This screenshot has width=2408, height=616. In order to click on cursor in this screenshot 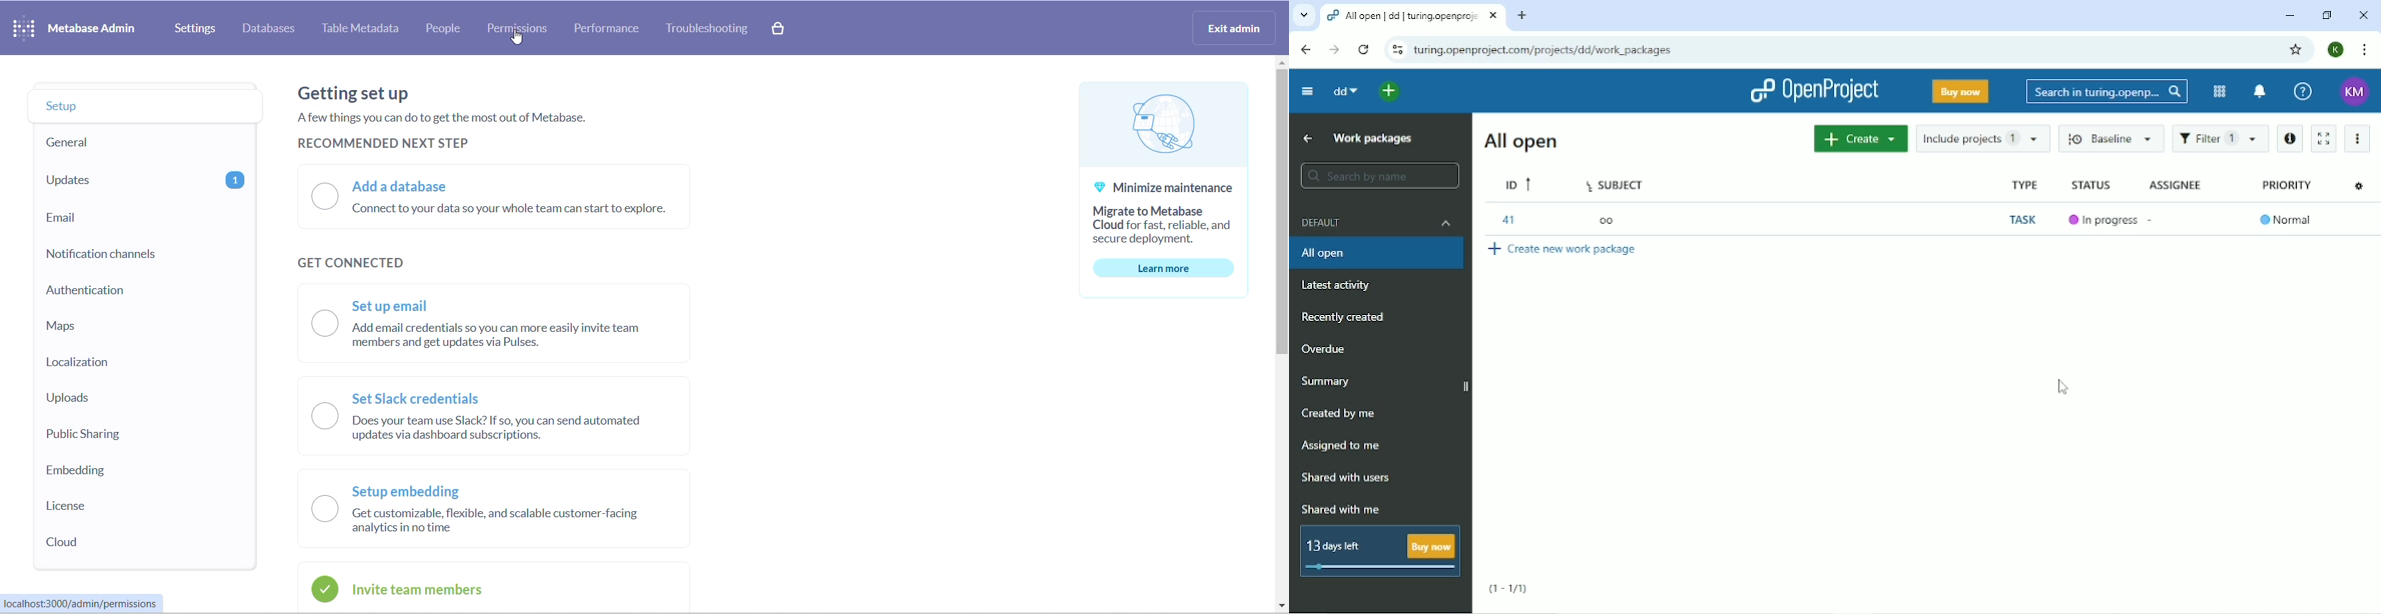, I will do `click(517, 38)`.